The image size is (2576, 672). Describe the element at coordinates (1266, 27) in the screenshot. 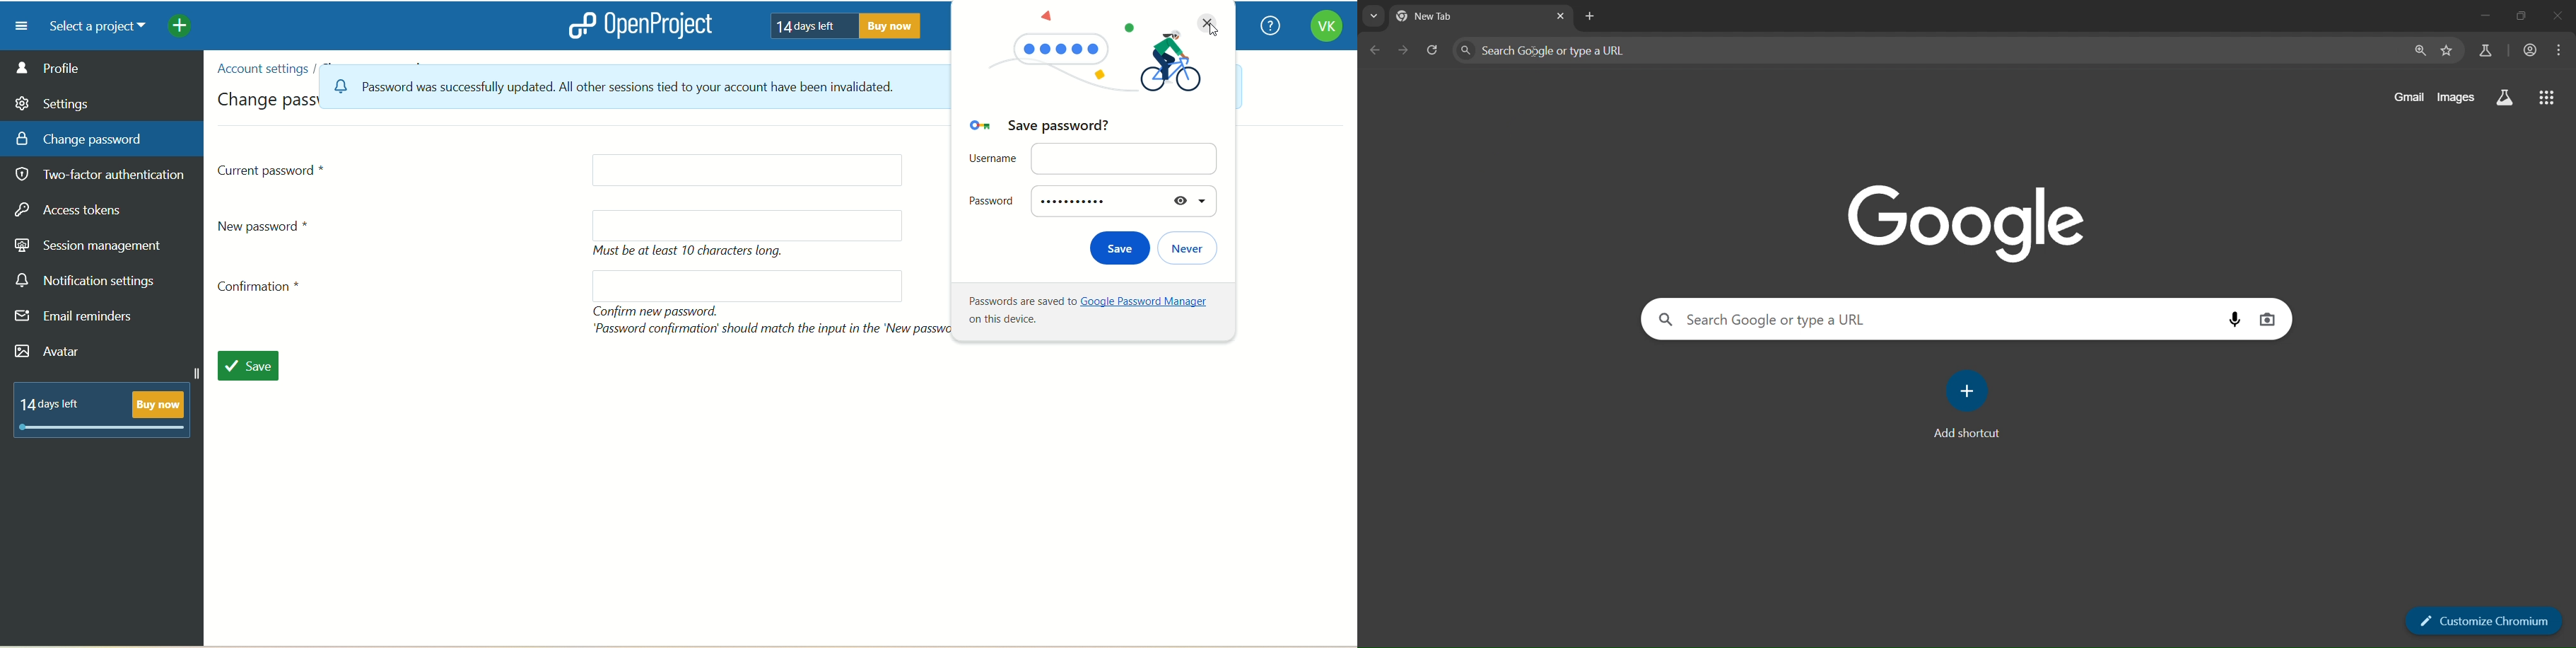

I see `help` at that location.